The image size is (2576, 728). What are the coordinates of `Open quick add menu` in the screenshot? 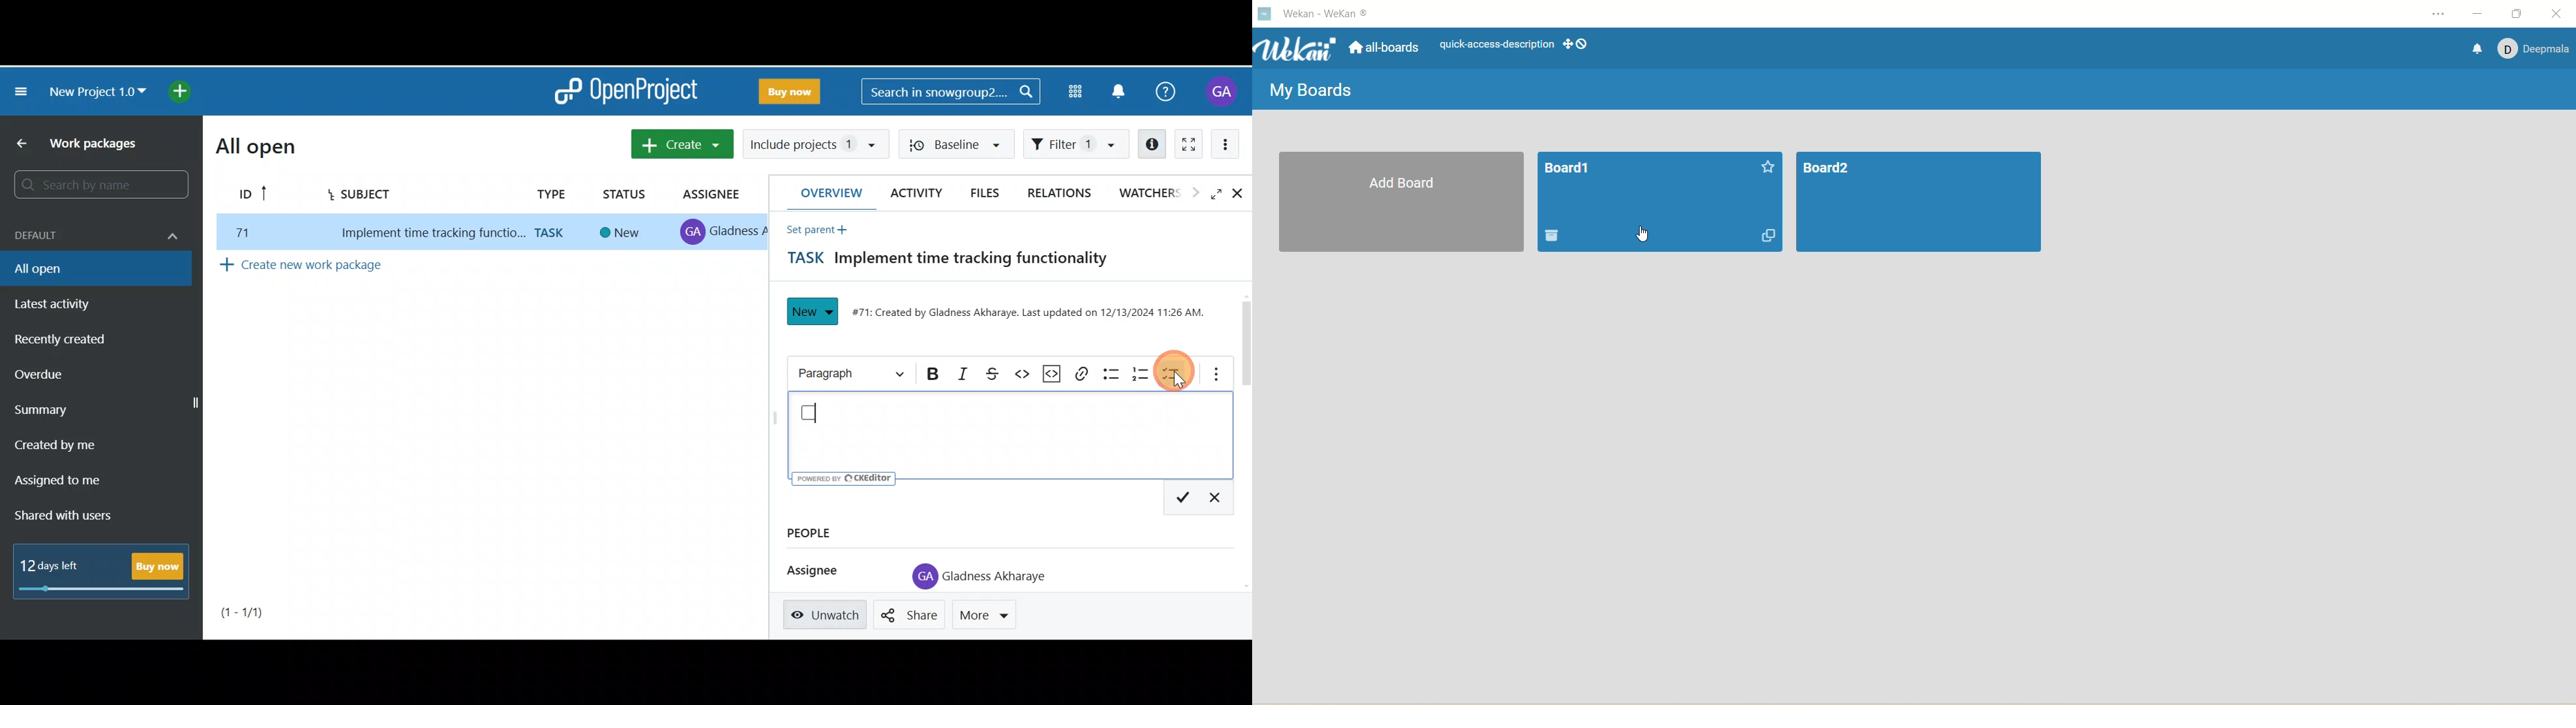 It's located at (179, 89).